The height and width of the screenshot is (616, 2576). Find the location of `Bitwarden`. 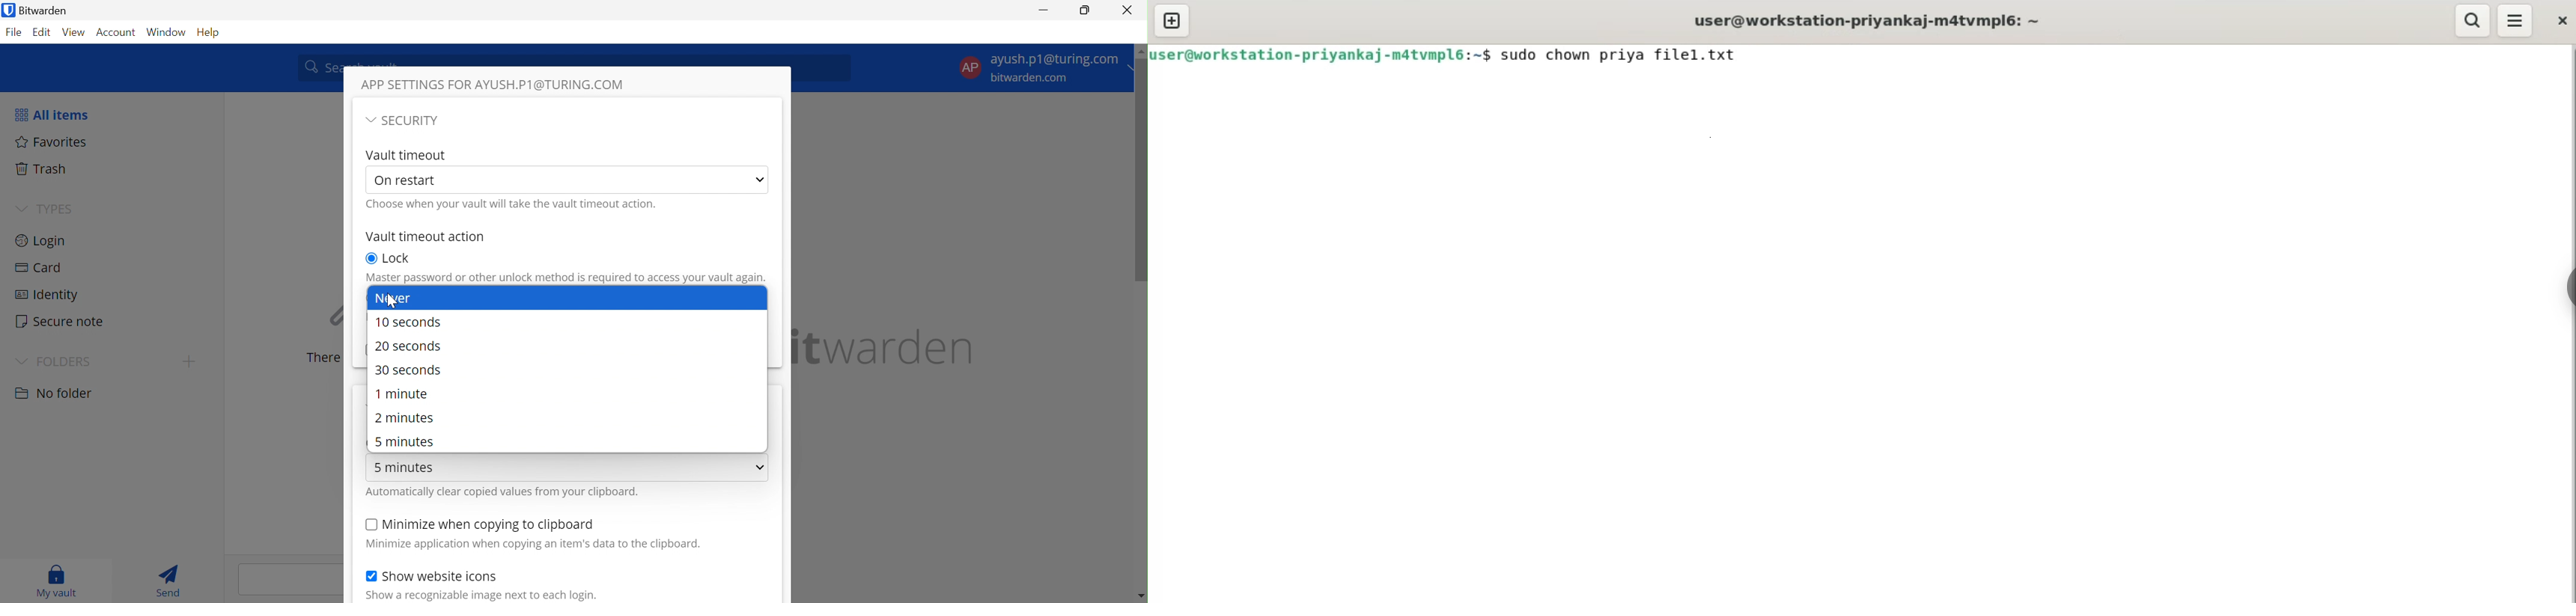

Bitwarden is located at coordinates (39, 10).